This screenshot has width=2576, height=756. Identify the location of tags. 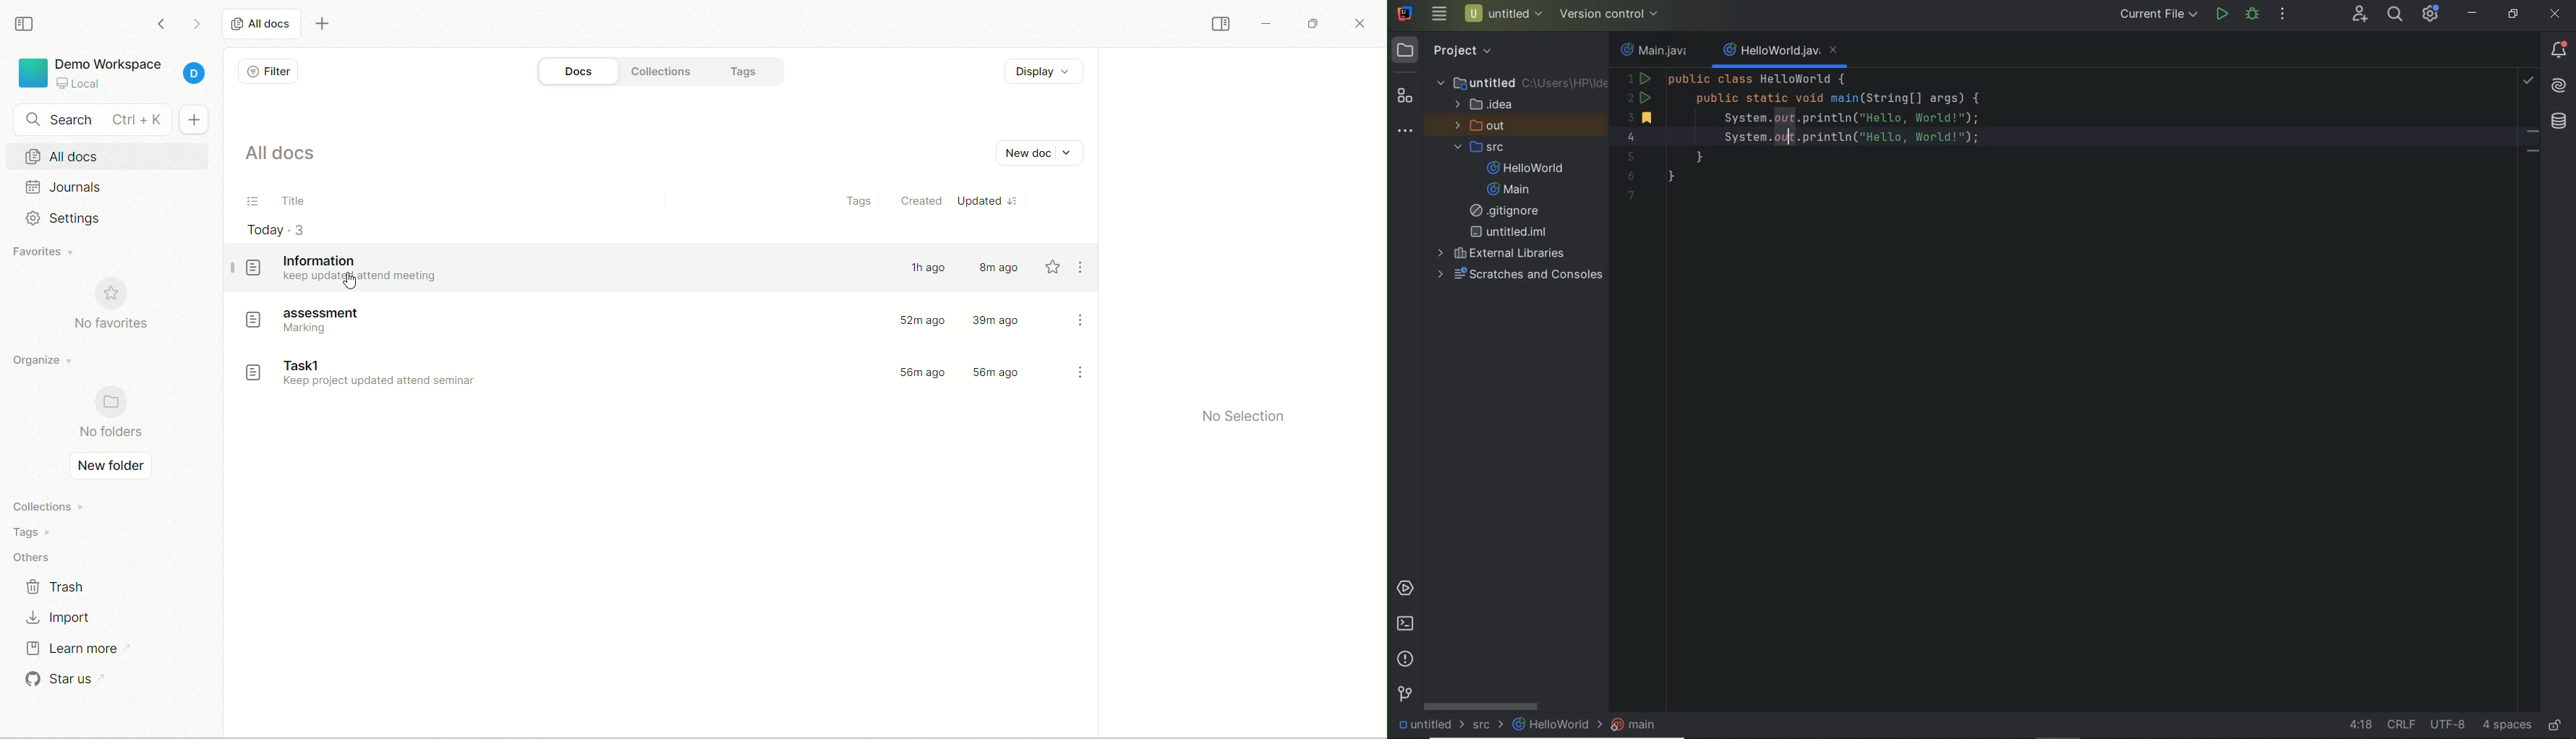
(860, 201).